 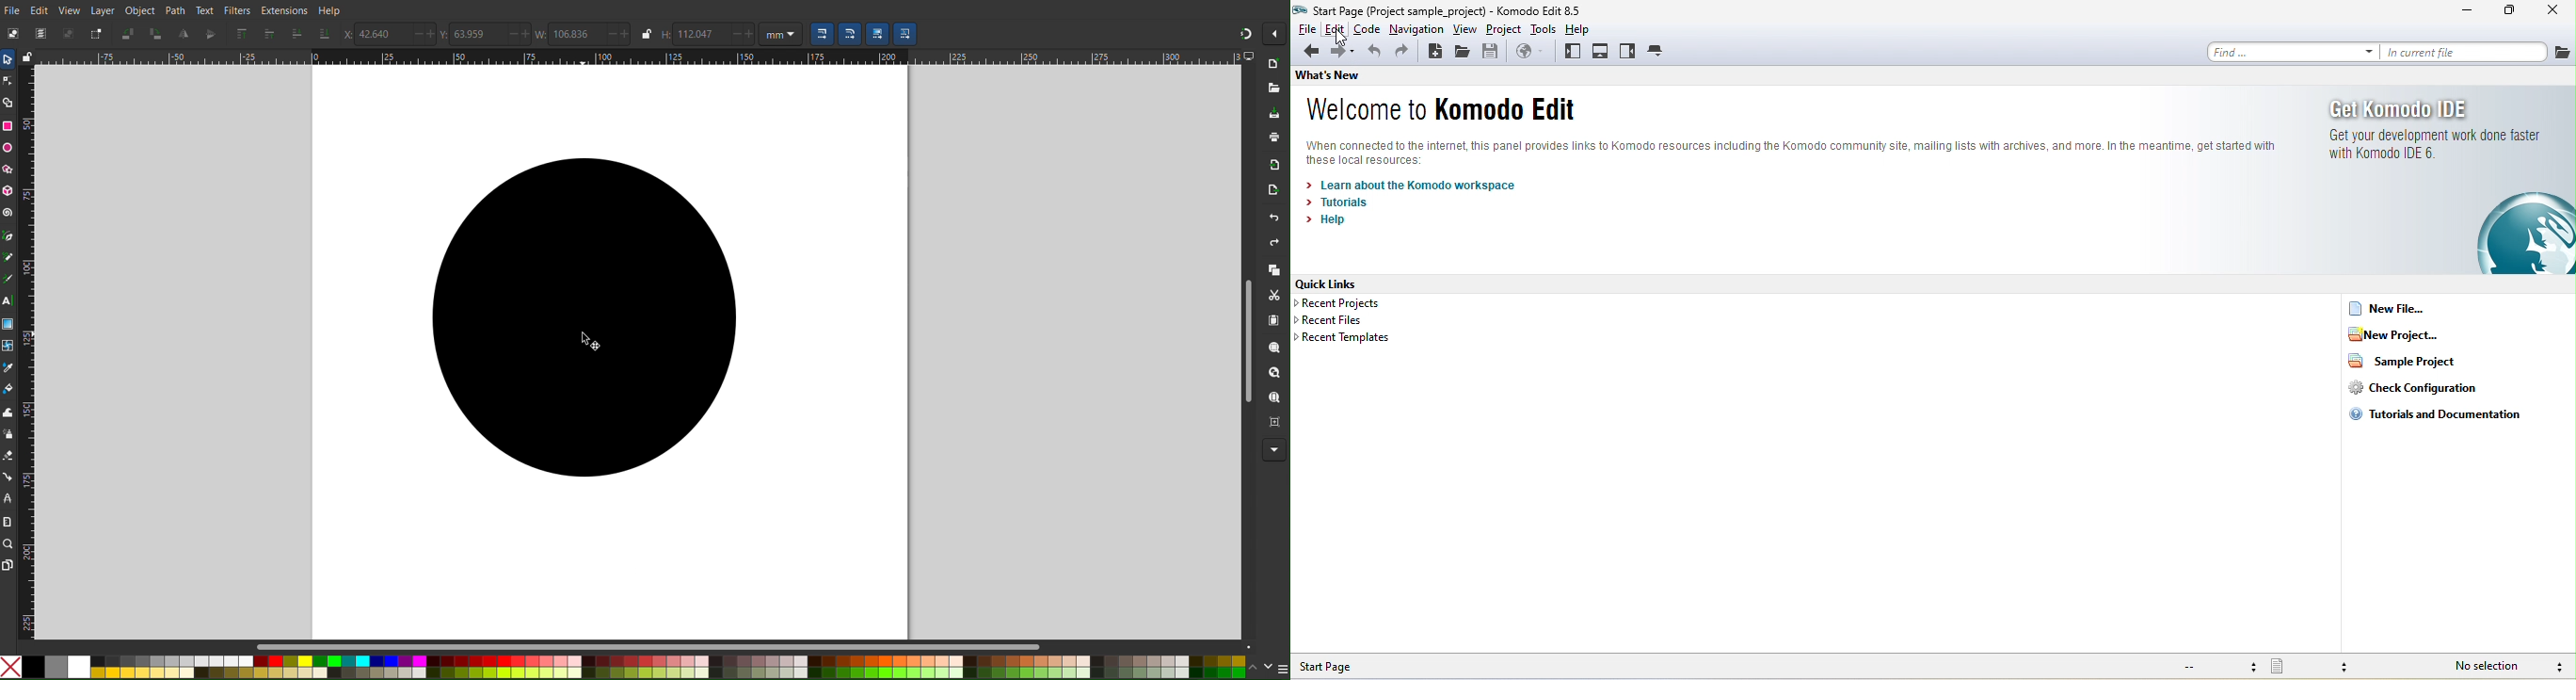 What do you see at coordinates (8, 478) in the screenshot?
I see `Connection` at bounding box center [8, 478].